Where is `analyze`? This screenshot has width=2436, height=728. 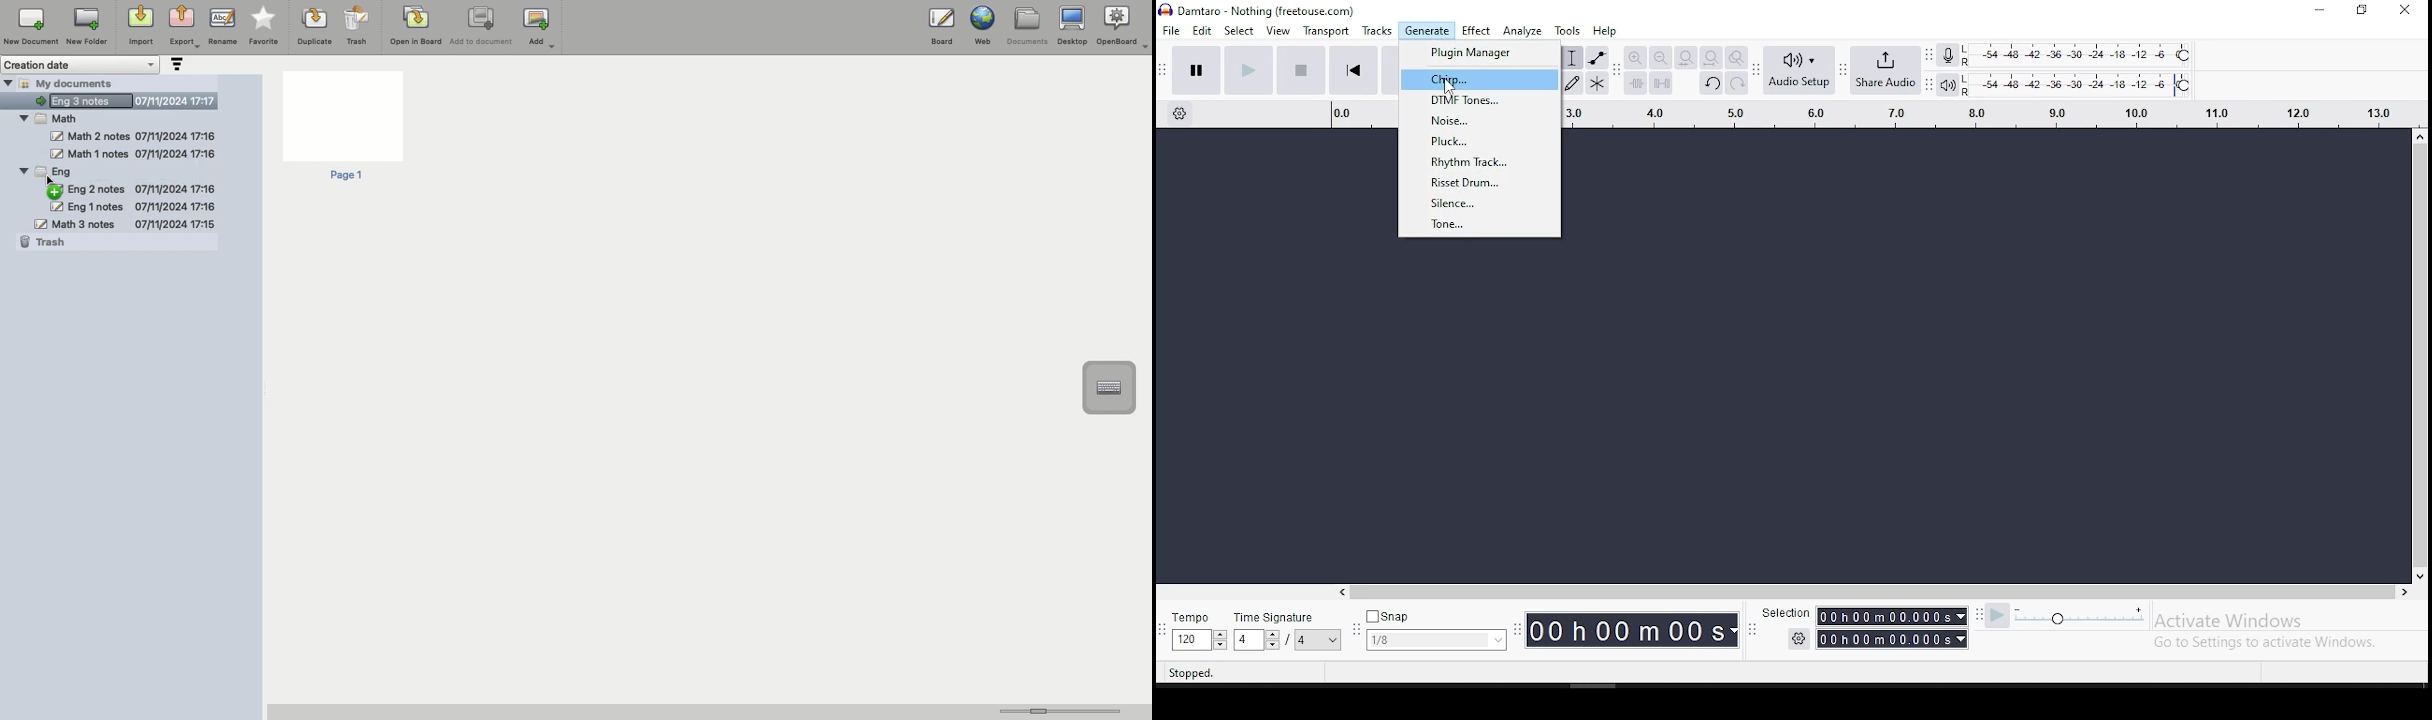 analyze is located at coordinates (1521, 30).